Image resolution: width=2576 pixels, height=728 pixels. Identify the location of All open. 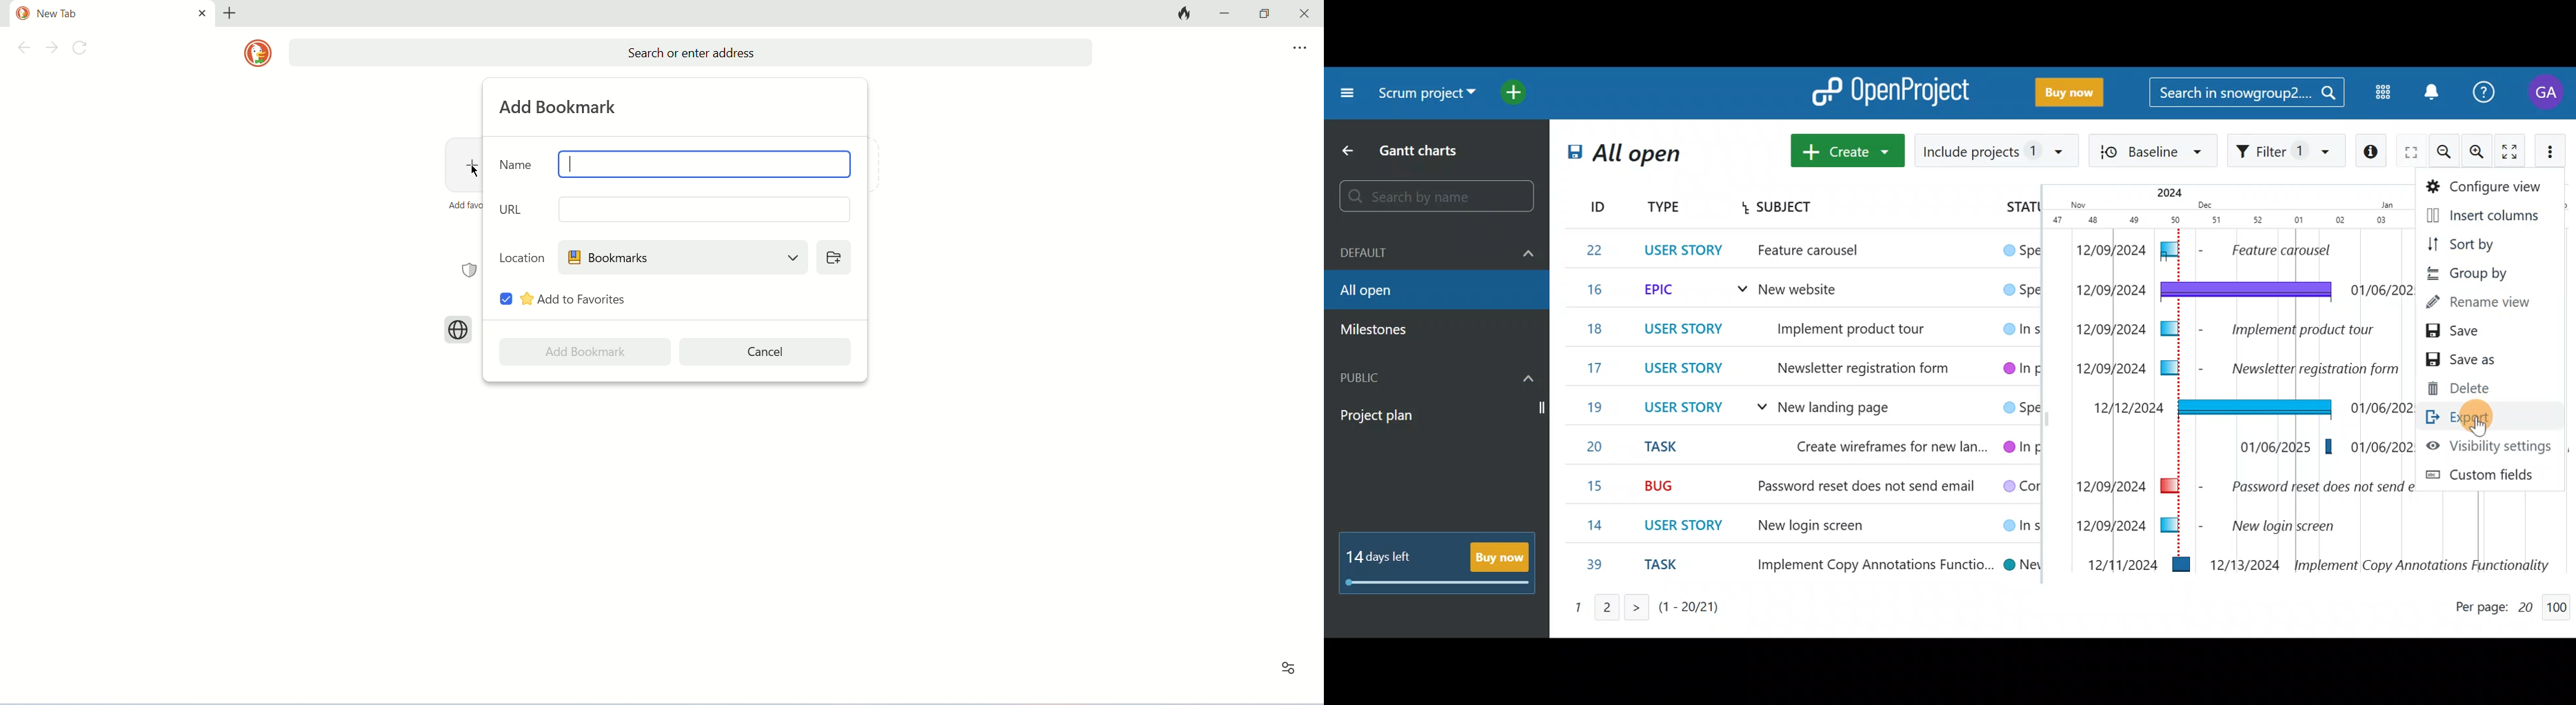
(1647, 157).